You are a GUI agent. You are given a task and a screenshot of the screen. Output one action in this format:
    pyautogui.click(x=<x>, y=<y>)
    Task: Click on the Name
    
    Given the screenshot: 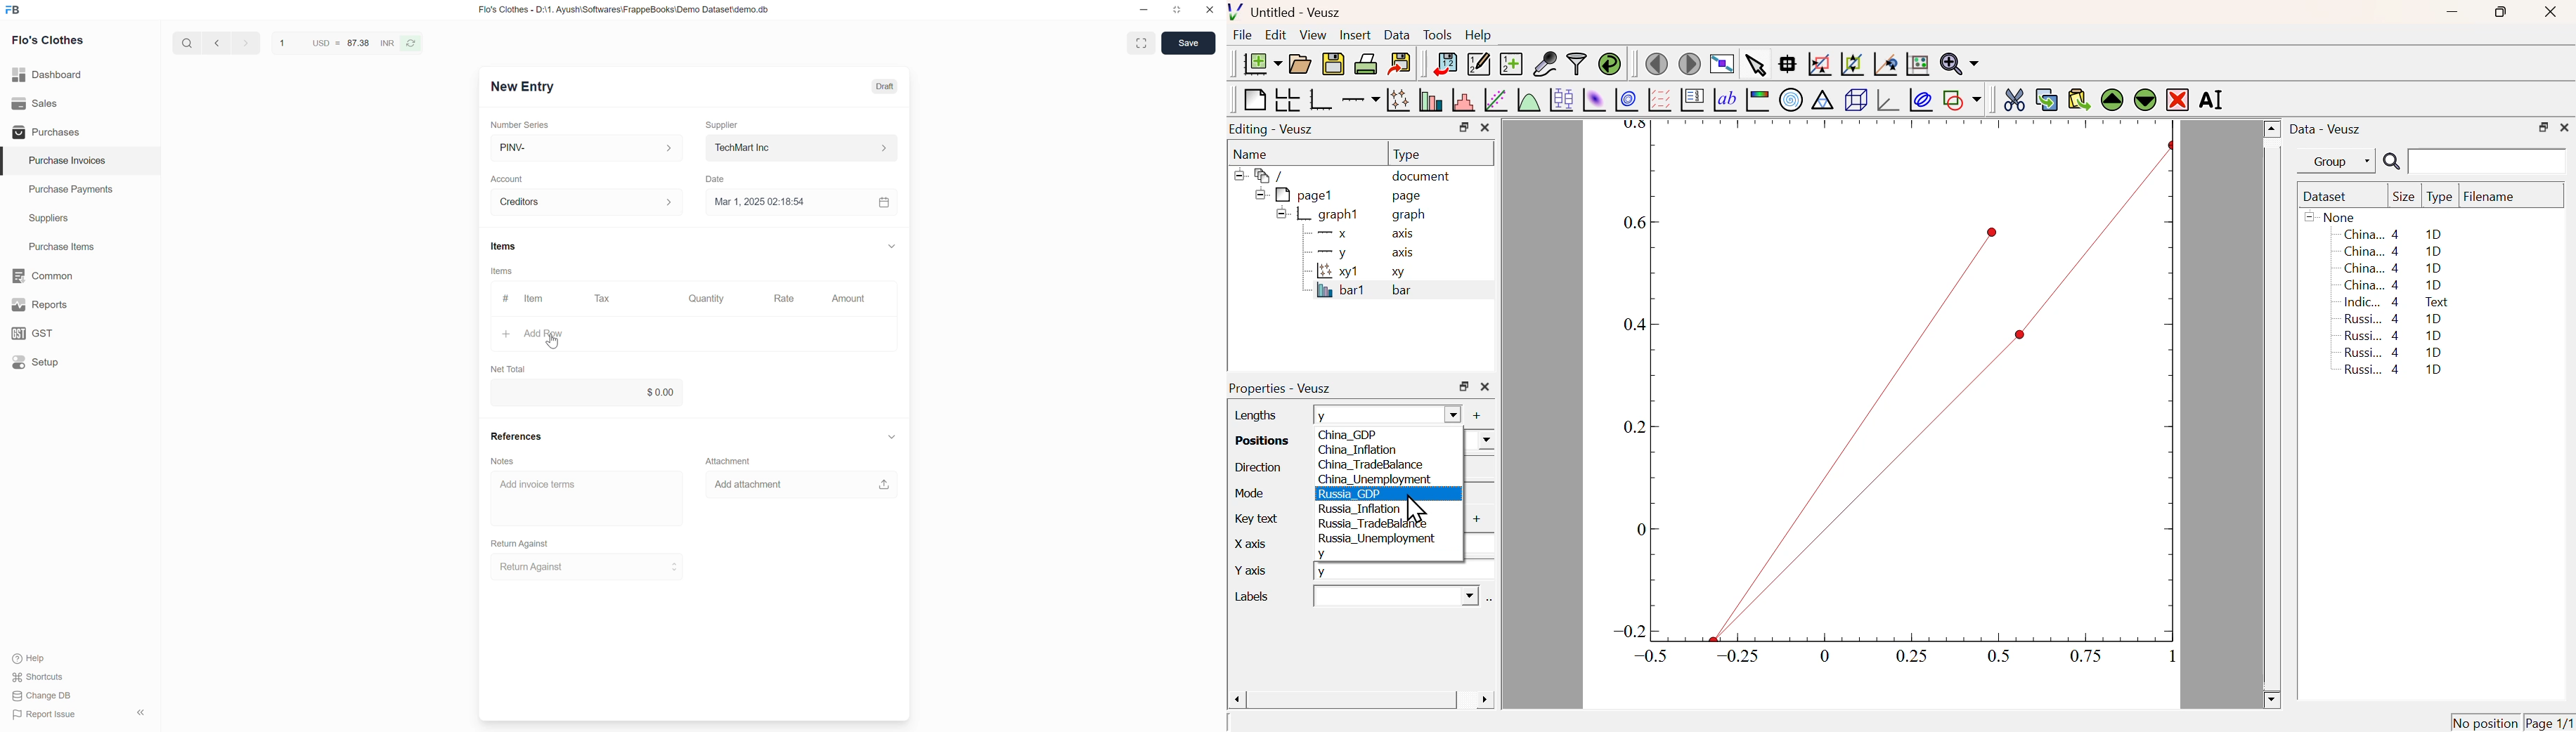 What is the action you would take?
    pyautogui.click(x=1252, y=155)
    